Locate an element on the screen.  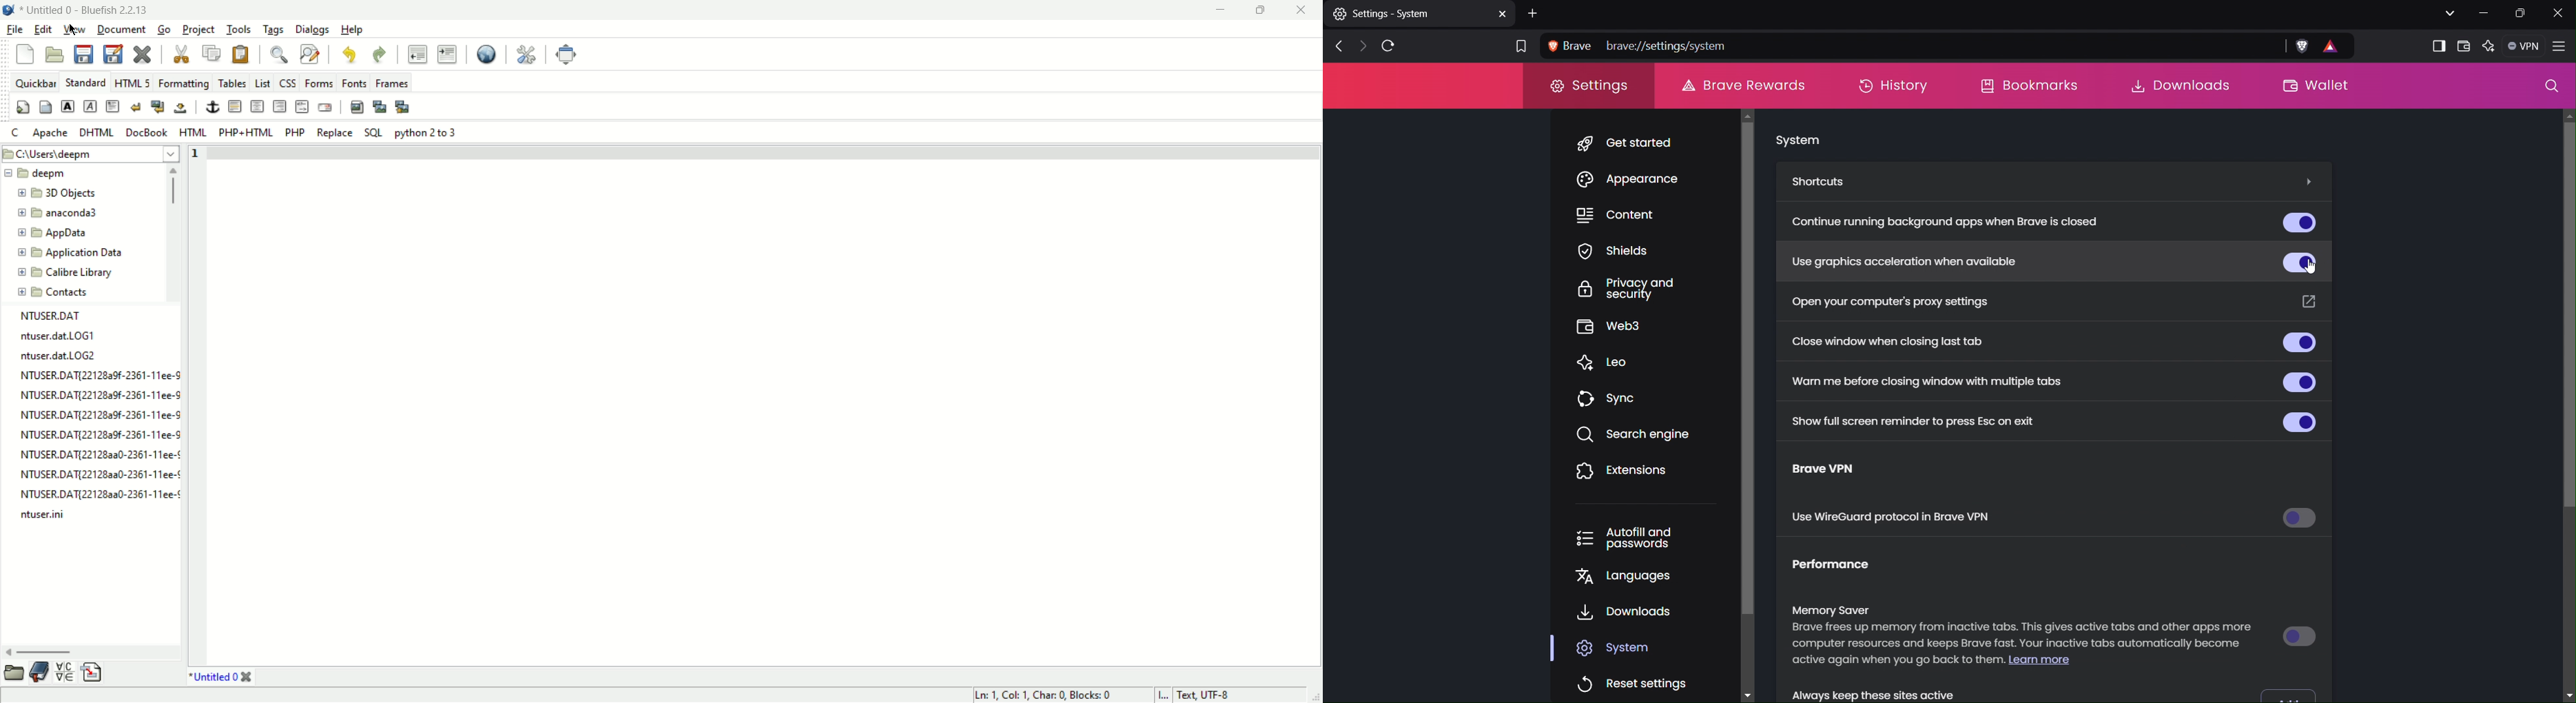
save as is located at coordinates (114, 54).